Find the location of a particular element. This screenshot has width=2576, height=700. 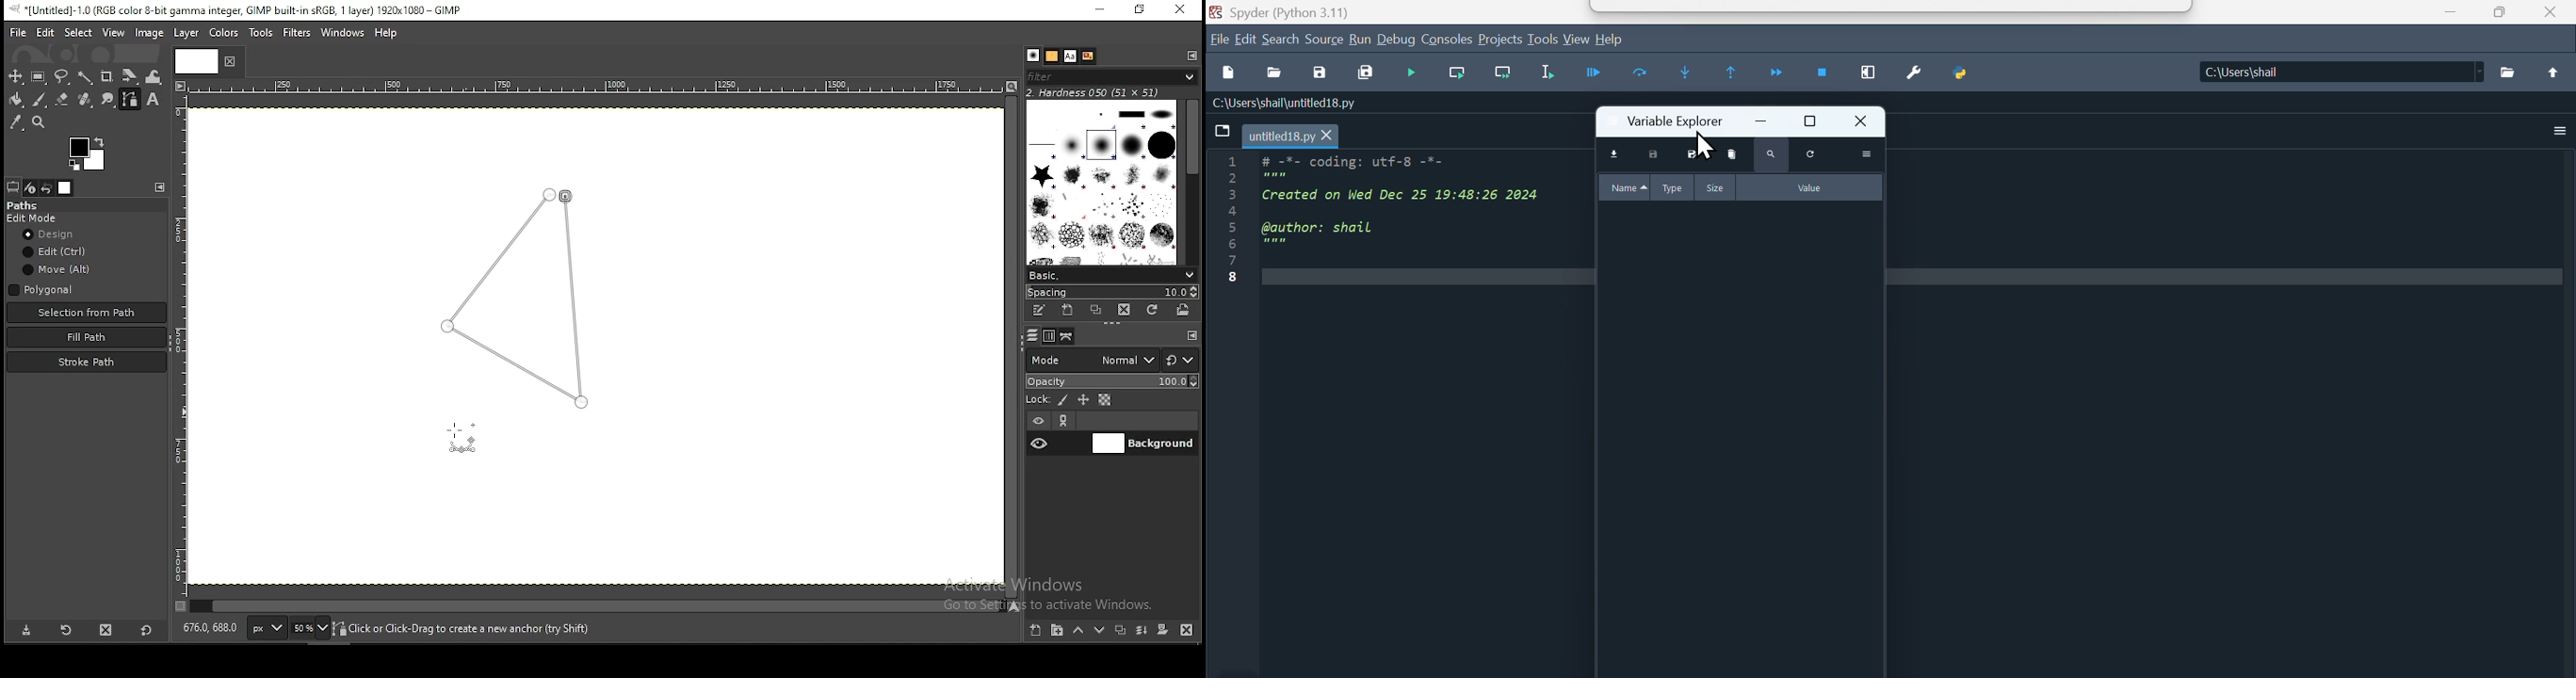

icon is located at coordinates (1223, 135).